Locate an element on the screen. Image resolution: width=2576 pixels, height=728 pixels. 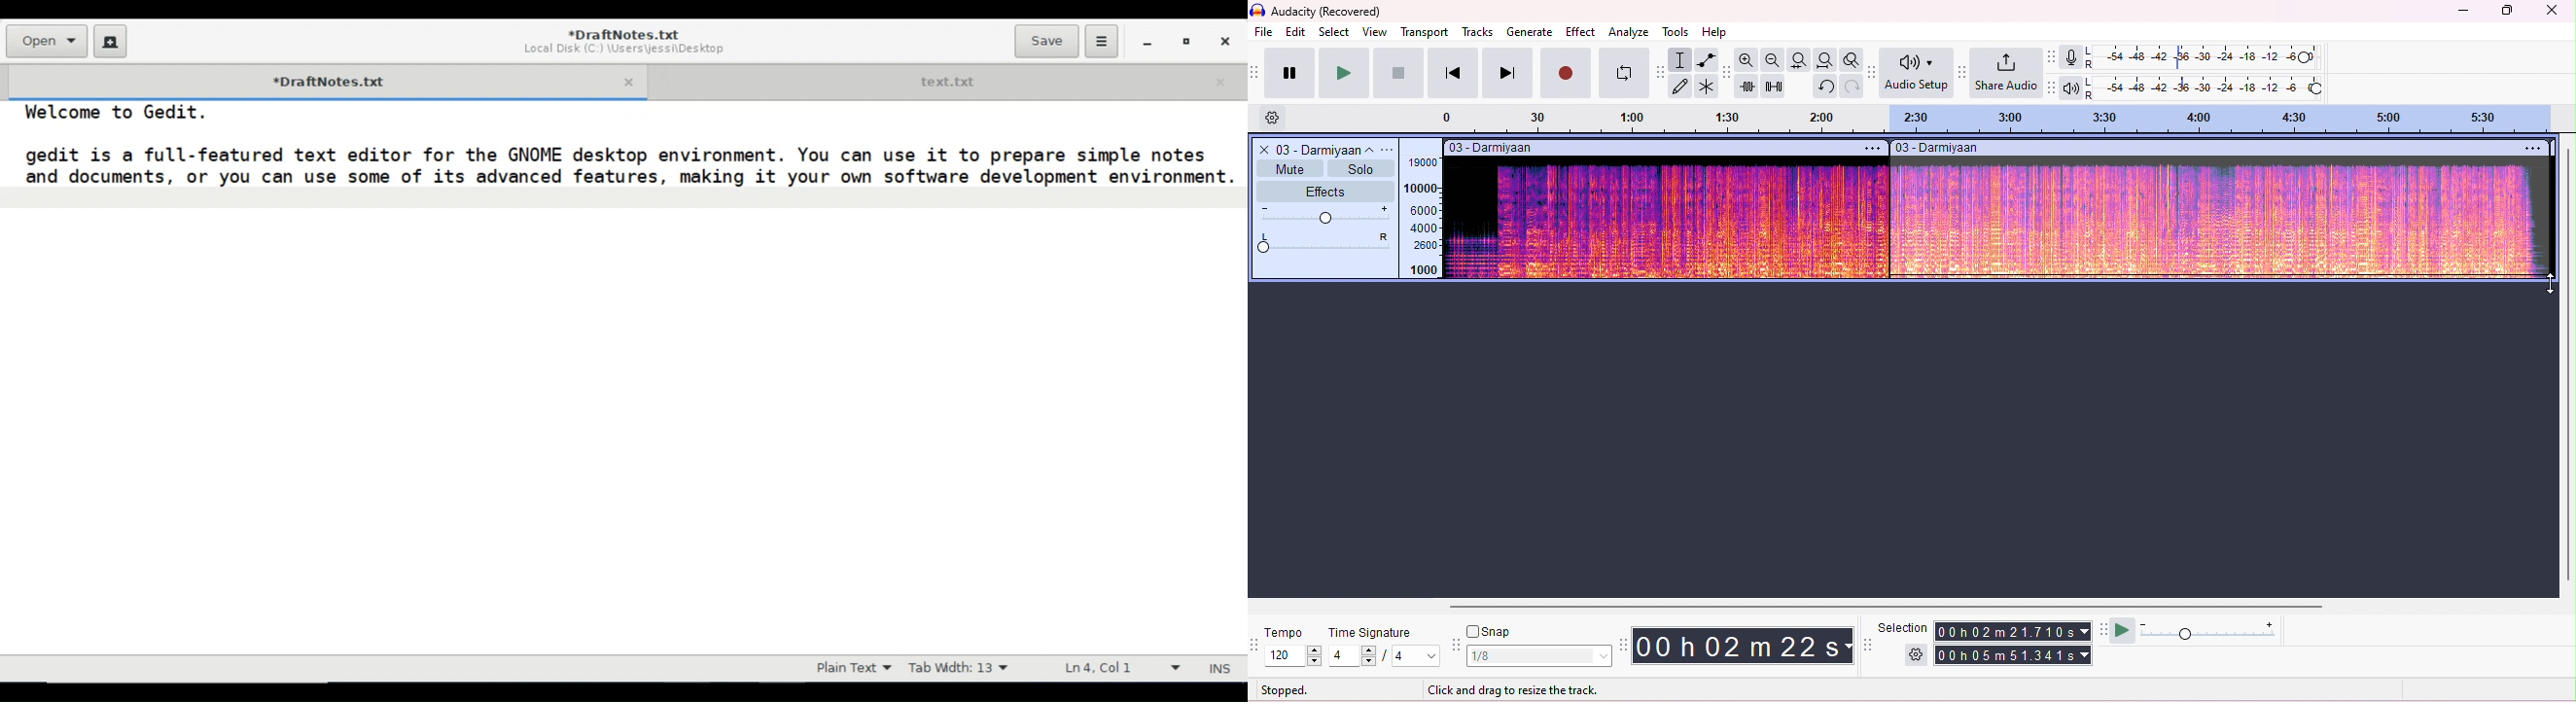
recording meter is located at coordinates (2072, 57).